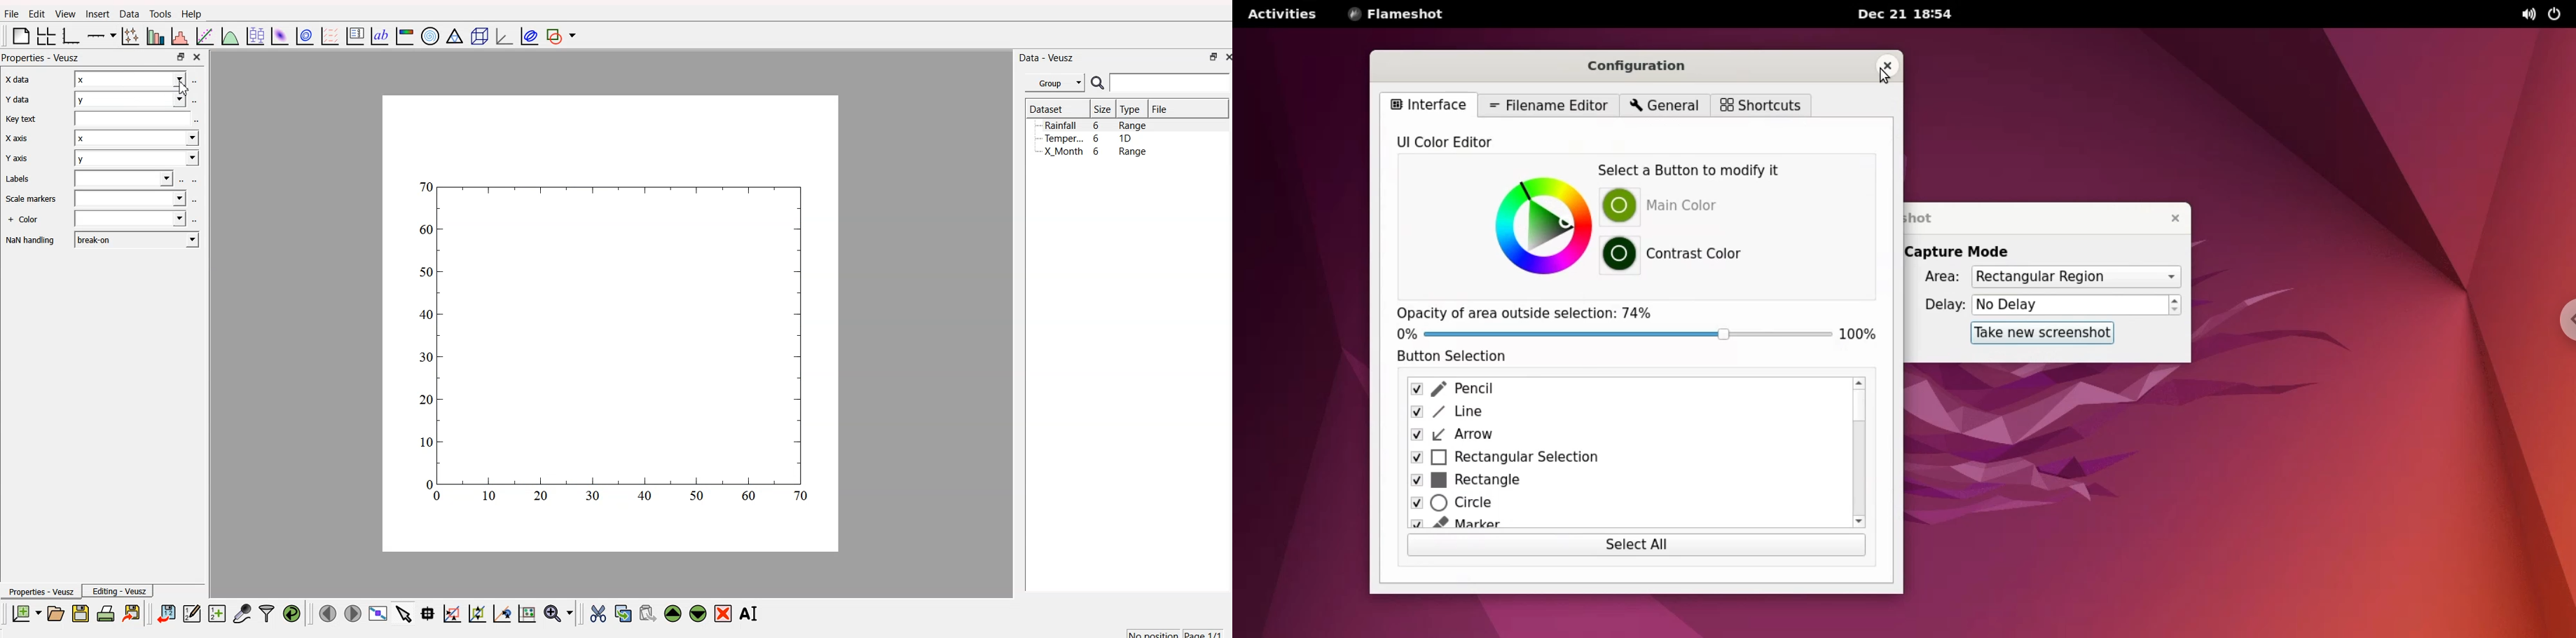 The image size is (2576, 644). What do you see at coordinates (45, 37) in the screenshot?
I see `arrange grid in graph` at bounding box center [45, 37].